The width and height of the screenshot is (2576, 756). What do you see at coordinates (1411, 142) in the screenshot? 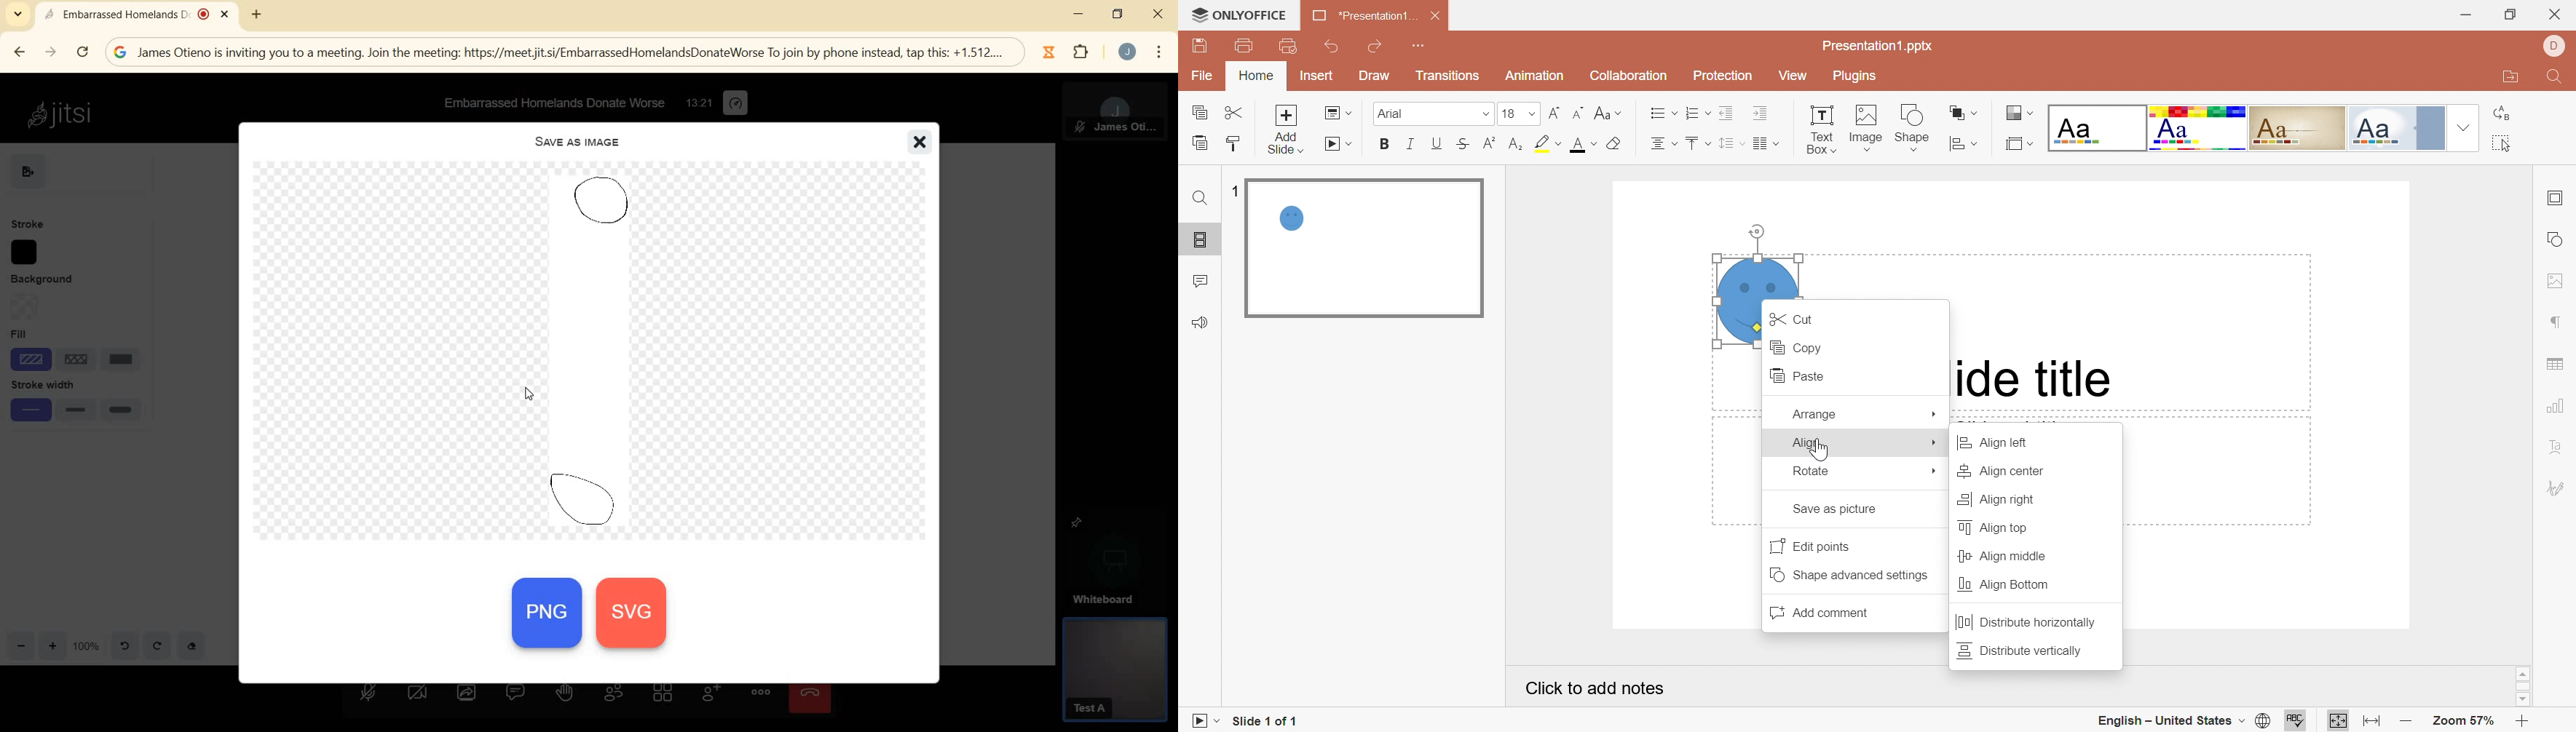
I see `Italic` at bounding box center [1411, 142].